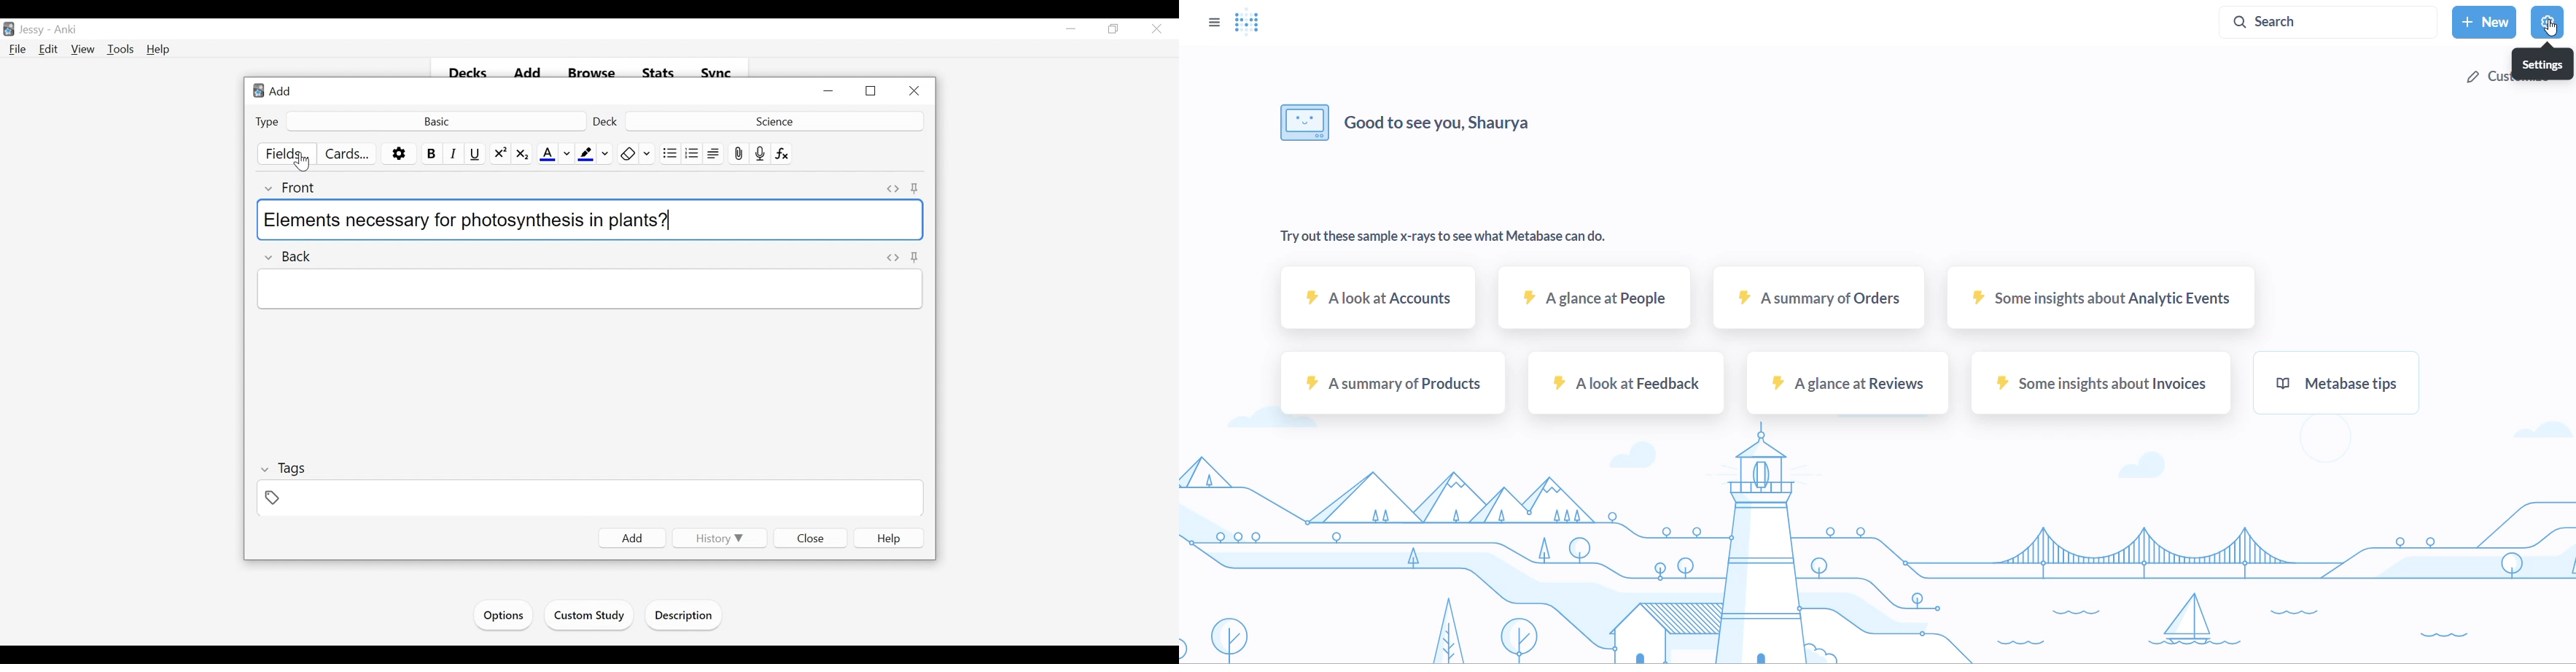  Describe the element at coordinates (2332, 20) in the screenshot. I see `SEARCH` at that location.